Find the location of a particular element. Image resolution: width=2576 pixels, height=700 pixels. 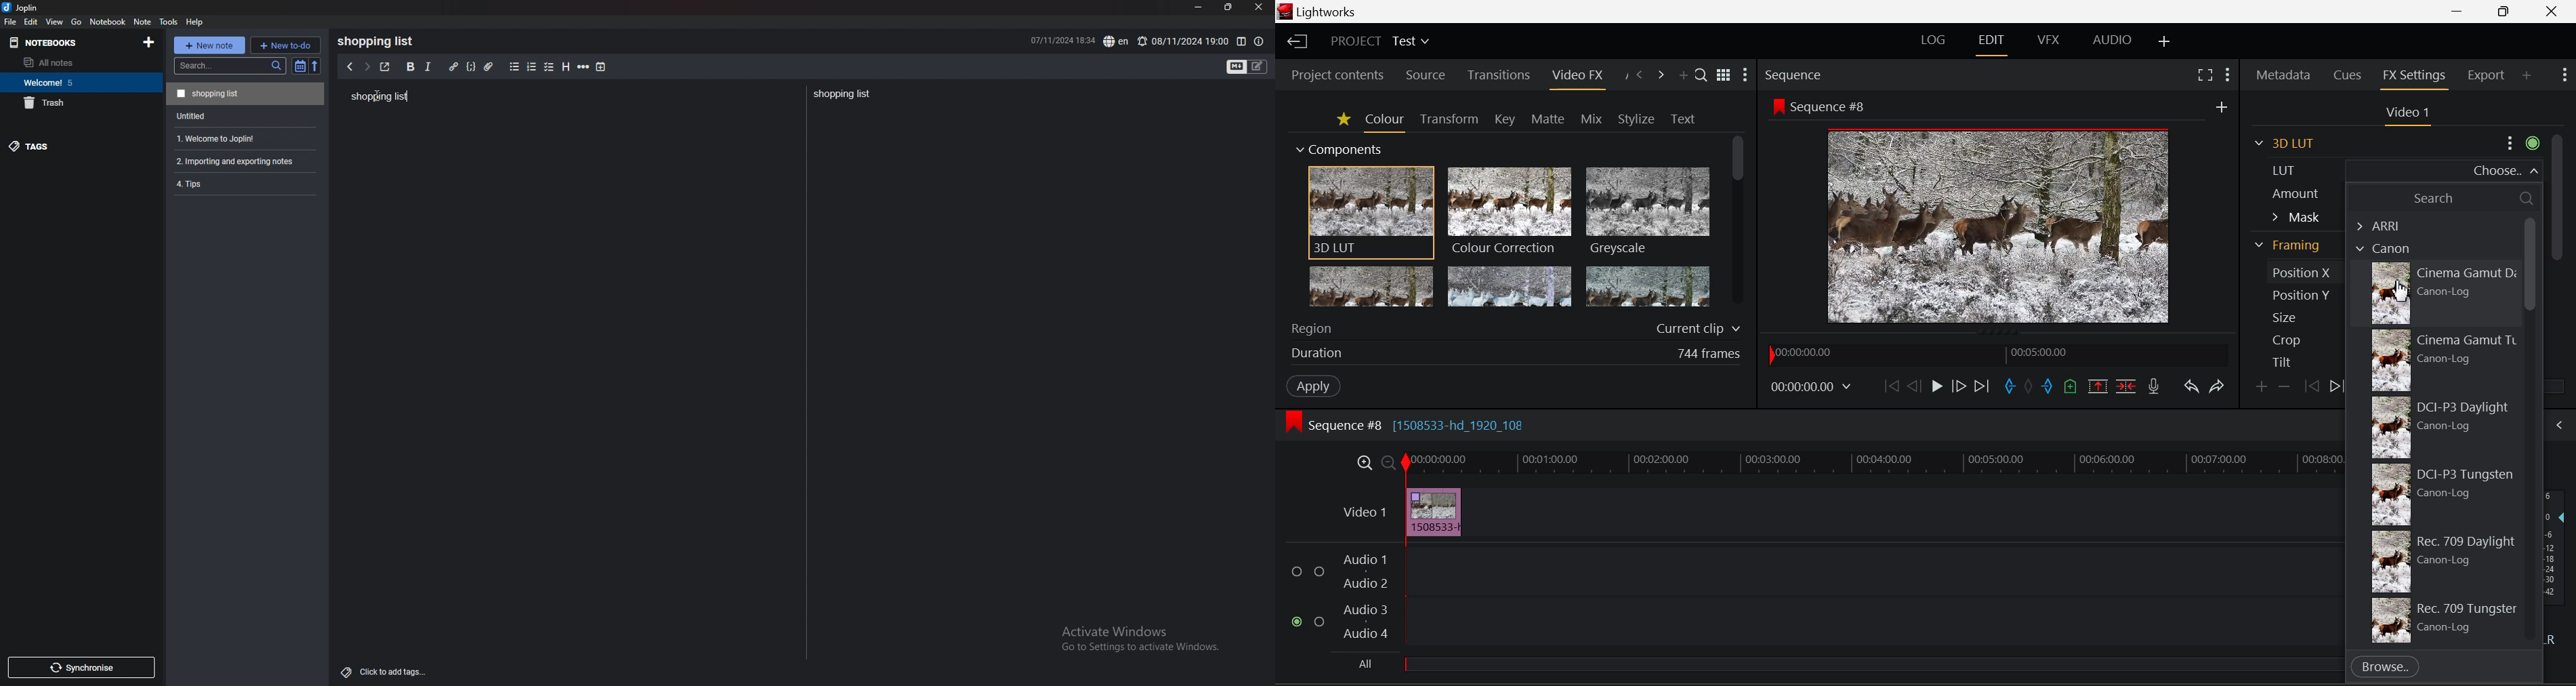

synchronize is located at coordinates (80, 667).